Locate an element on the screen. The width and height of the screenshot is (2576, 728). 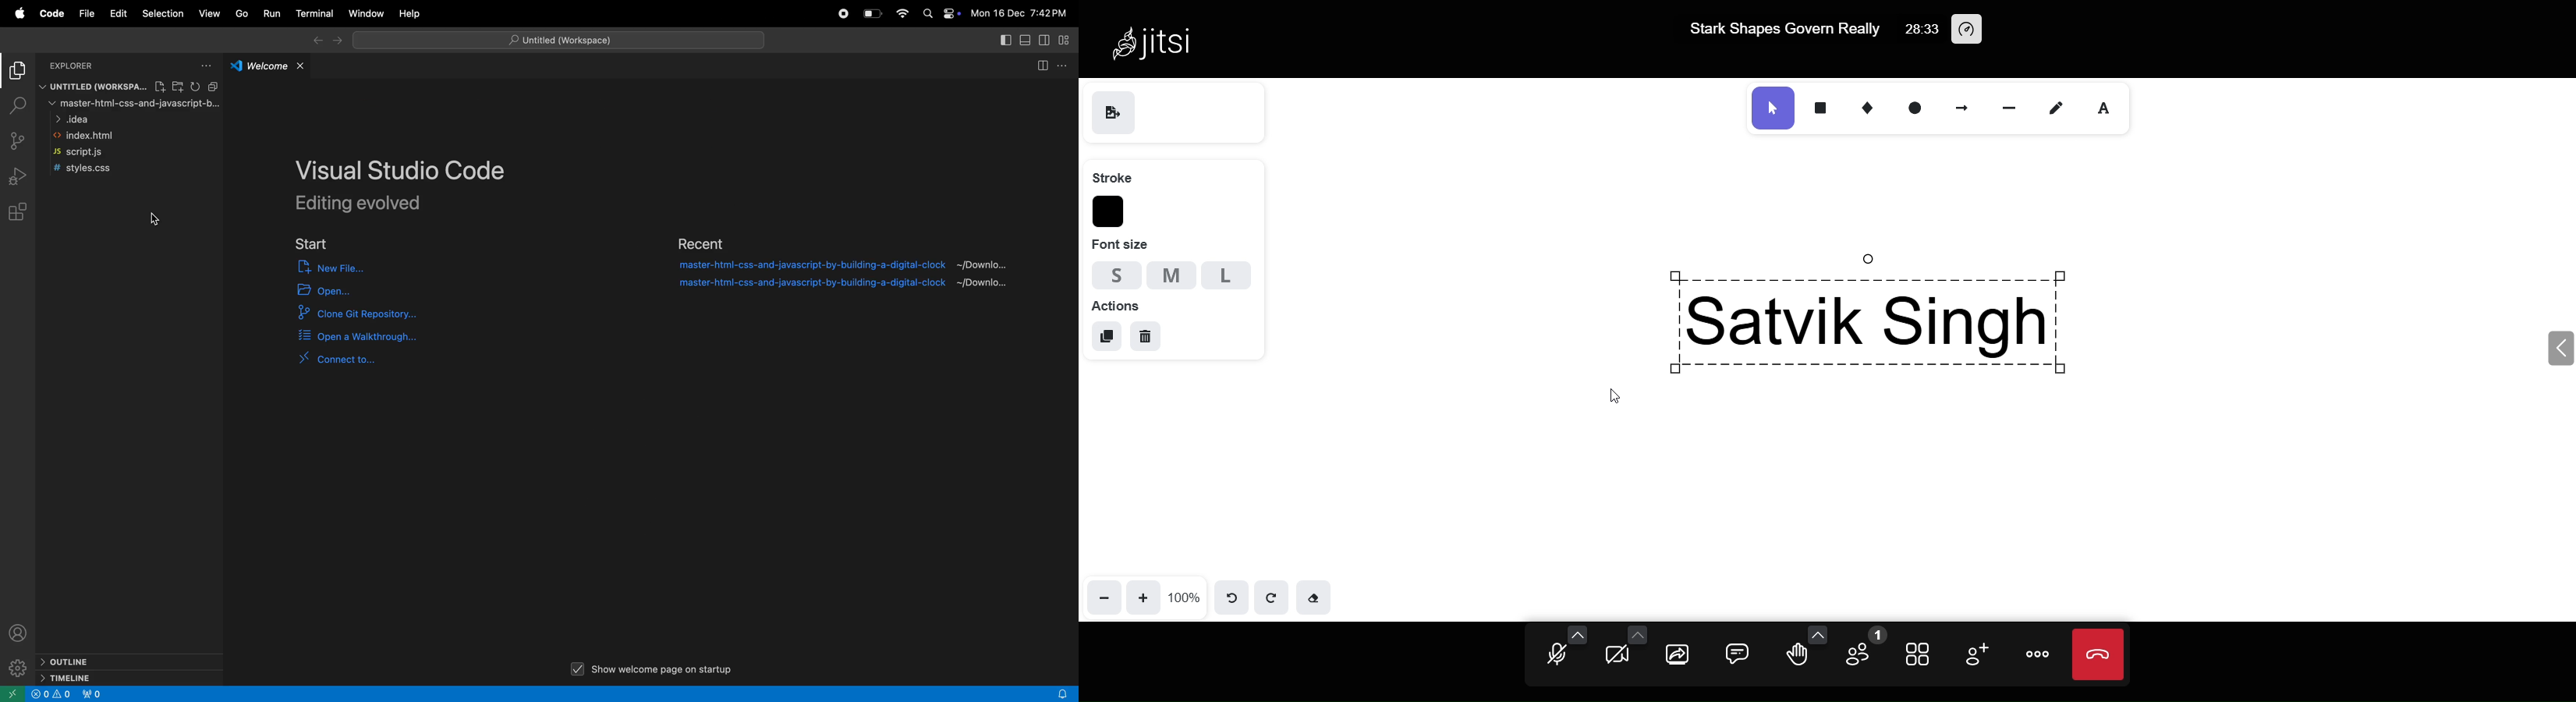
cursor is located at coordinates (1613, 392).